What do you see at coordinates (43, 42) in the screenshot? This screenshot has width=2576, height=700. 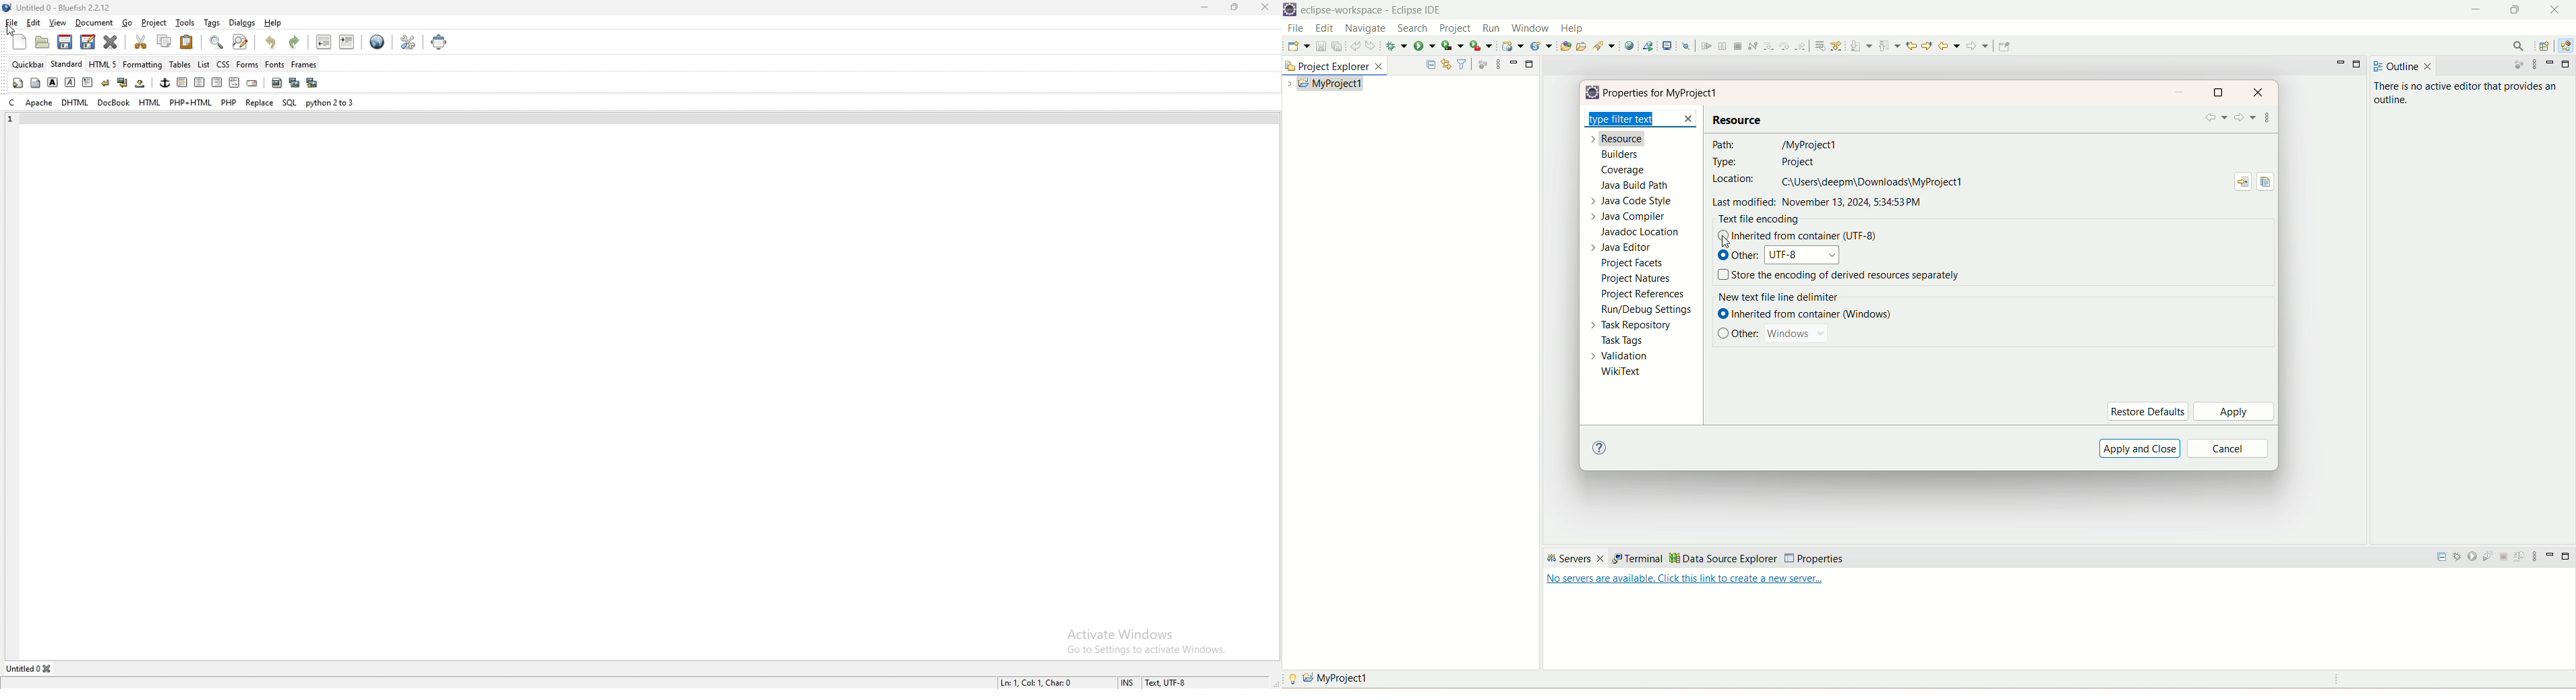 I see `open` at bounding box center [43, 42].